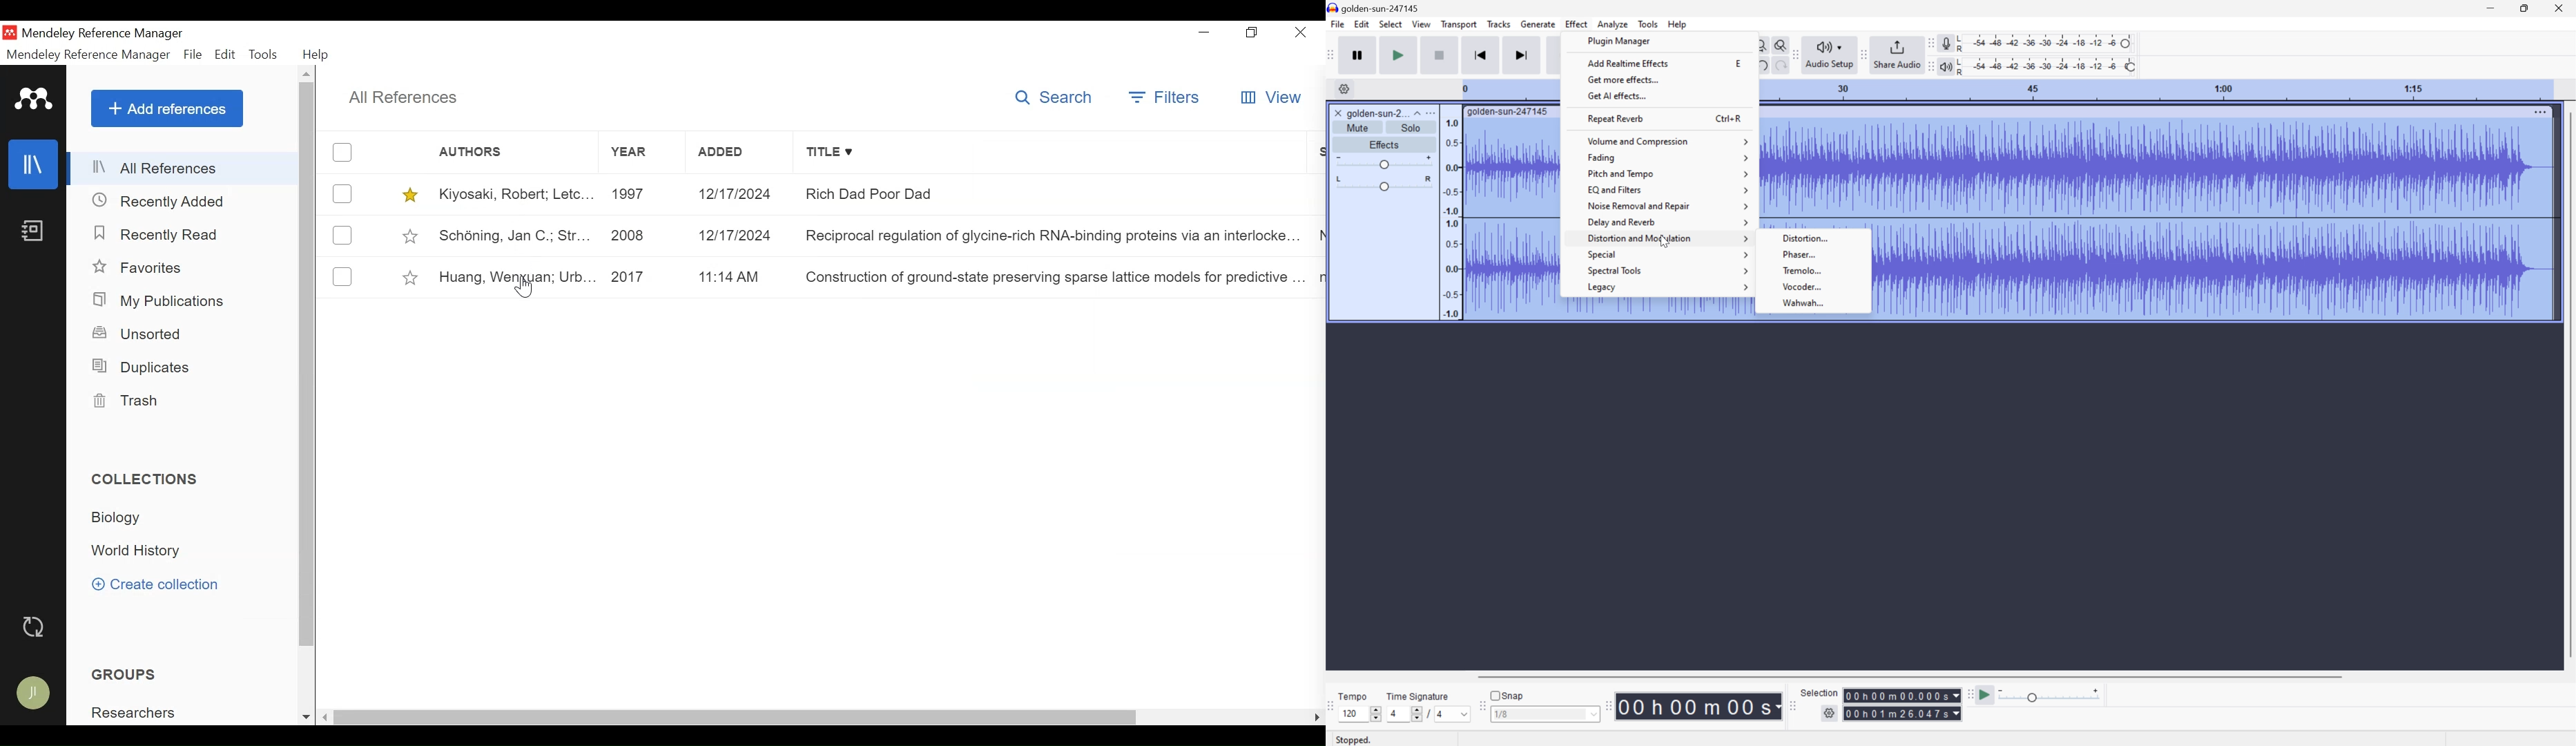 The height and width of the screenshot is (756, 2576). What do you see at coordinates (641, 191) in the screenshot?
I see `1997` at bounding box center [641, 191].